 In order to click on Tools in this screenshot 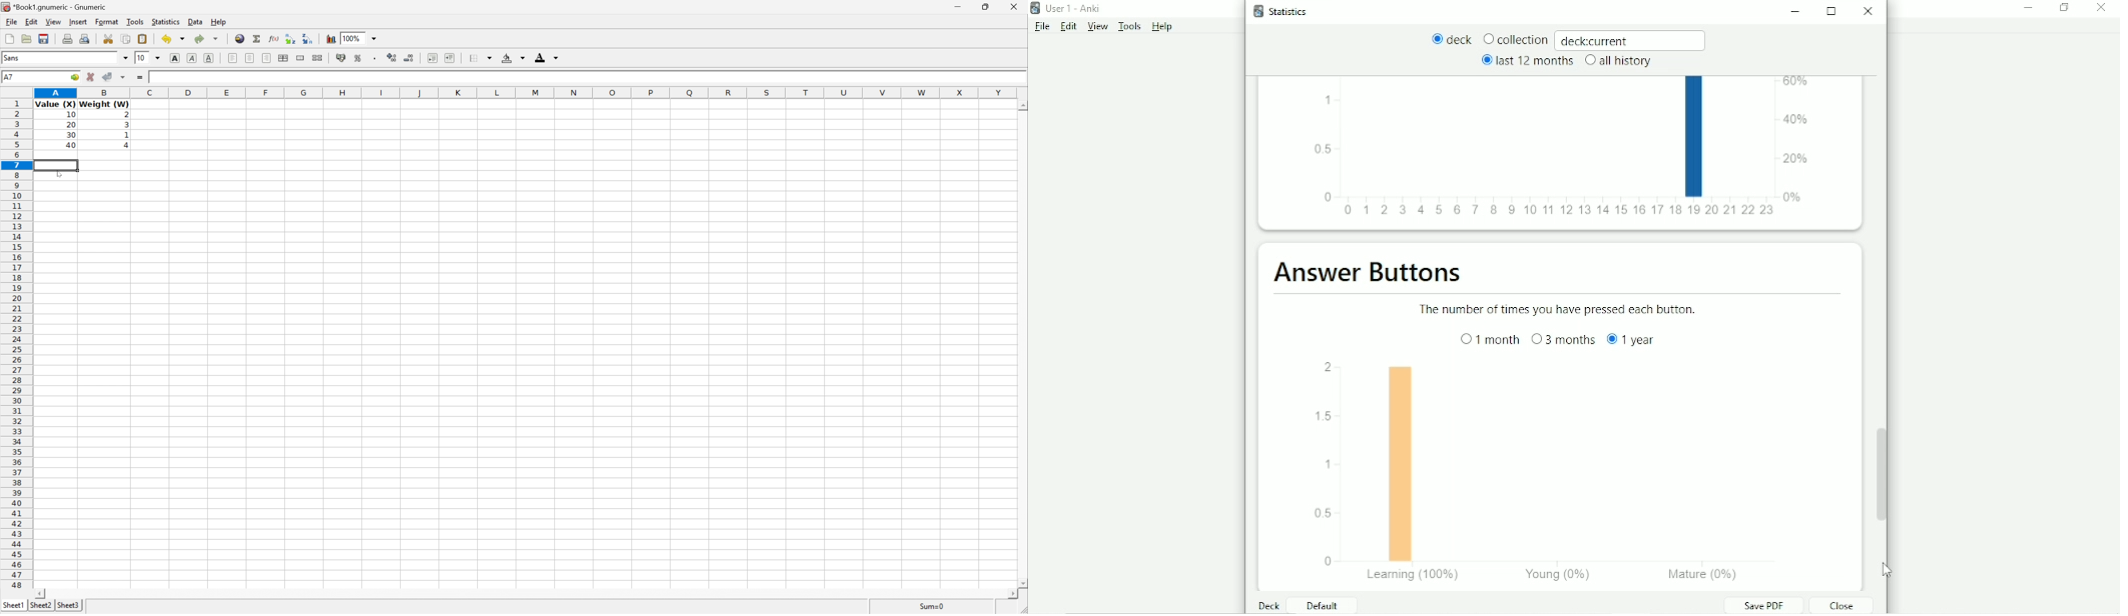, I will do `click(137, 21)`.